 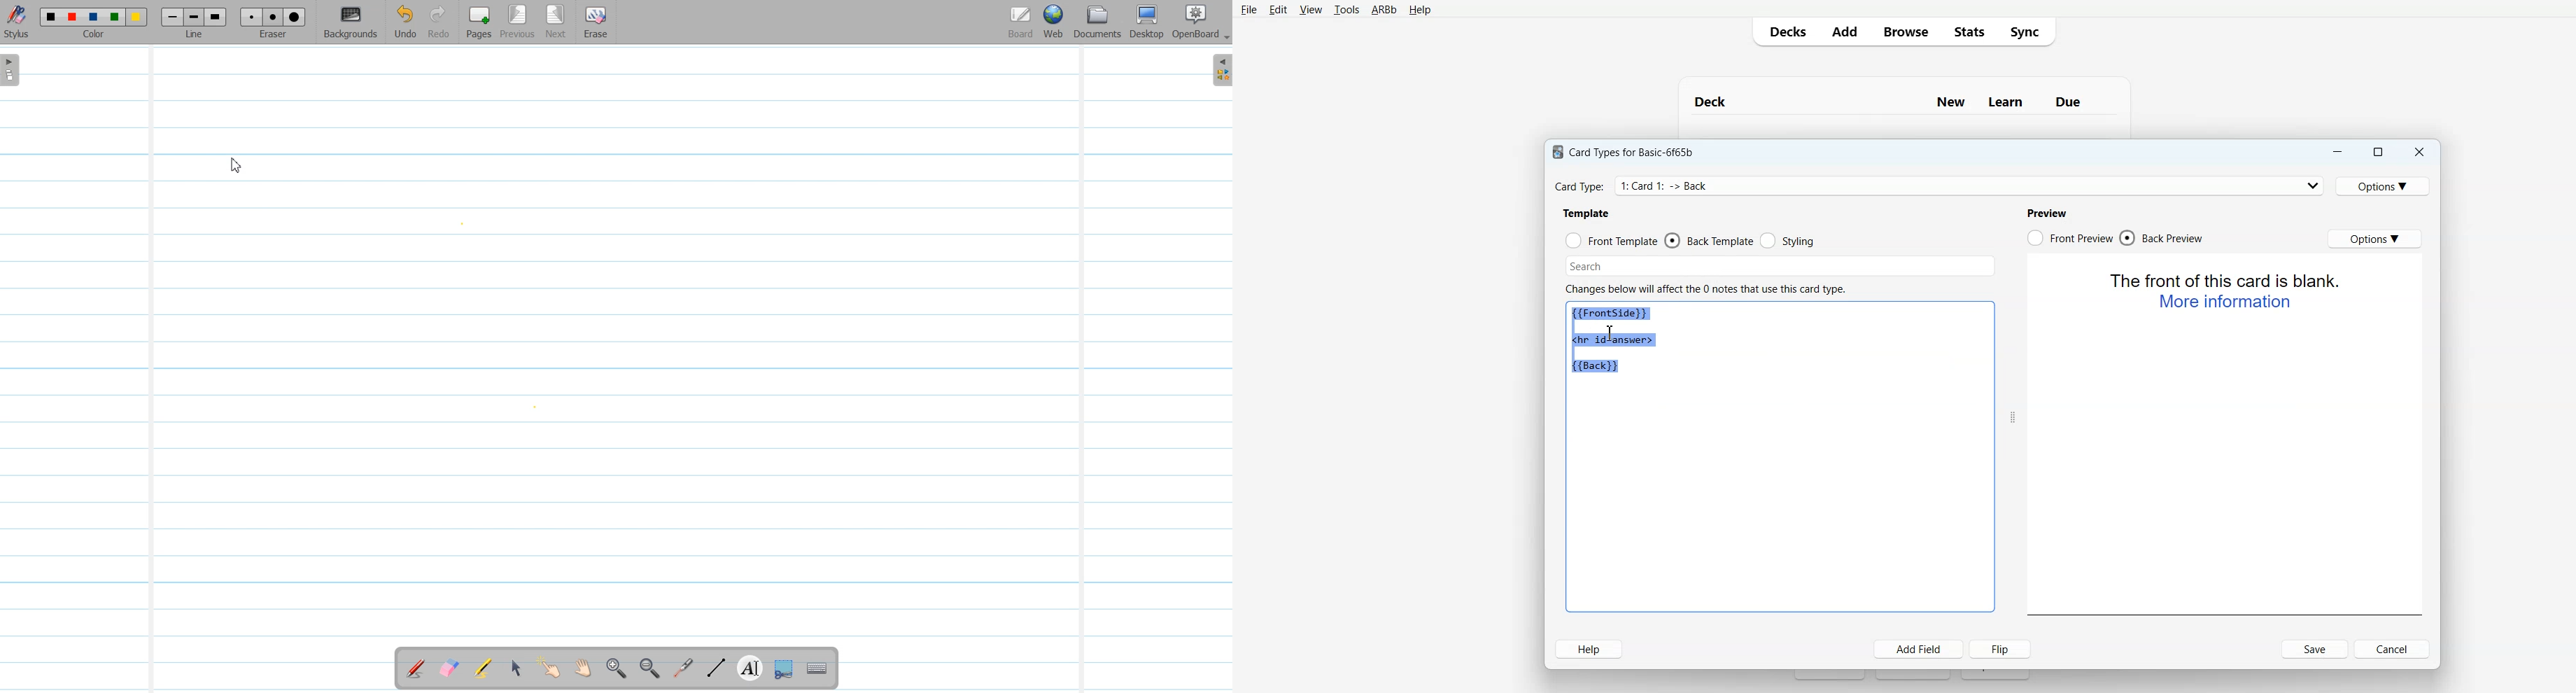 I want to click on Edit, so click(x=1277, y=9).